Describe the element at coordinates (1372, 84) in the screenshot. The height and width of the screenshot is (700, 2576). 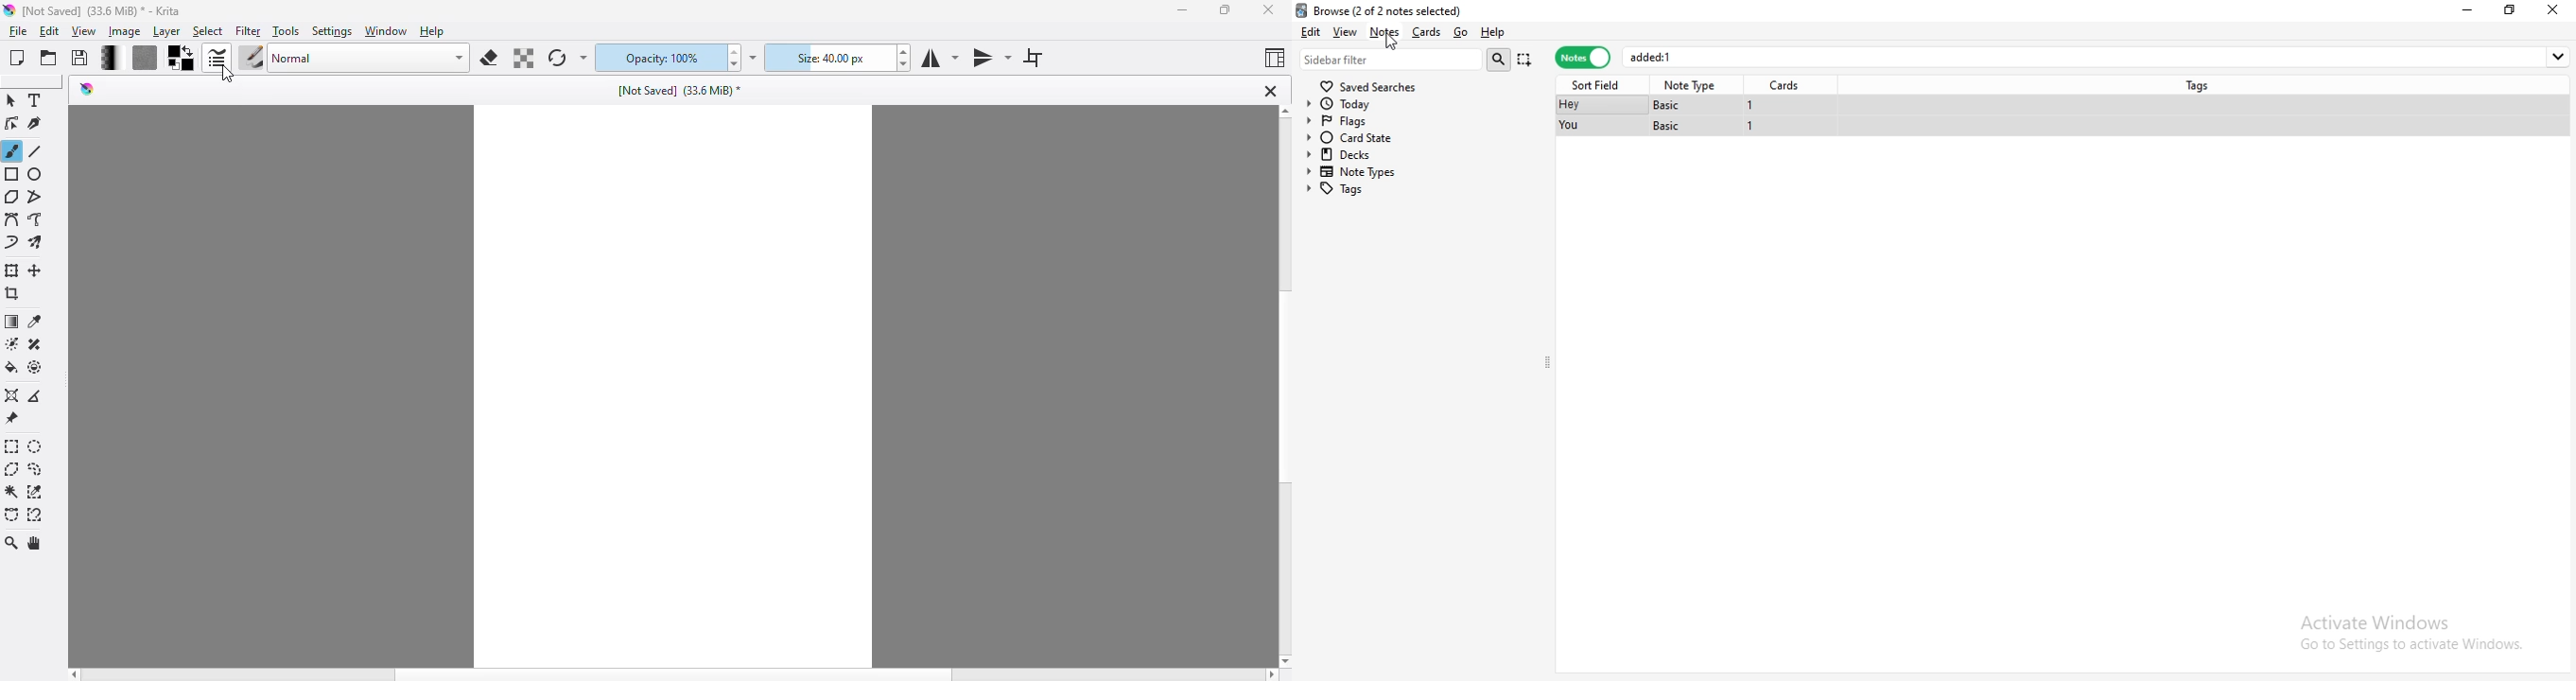
I see `saves searches` at that location.